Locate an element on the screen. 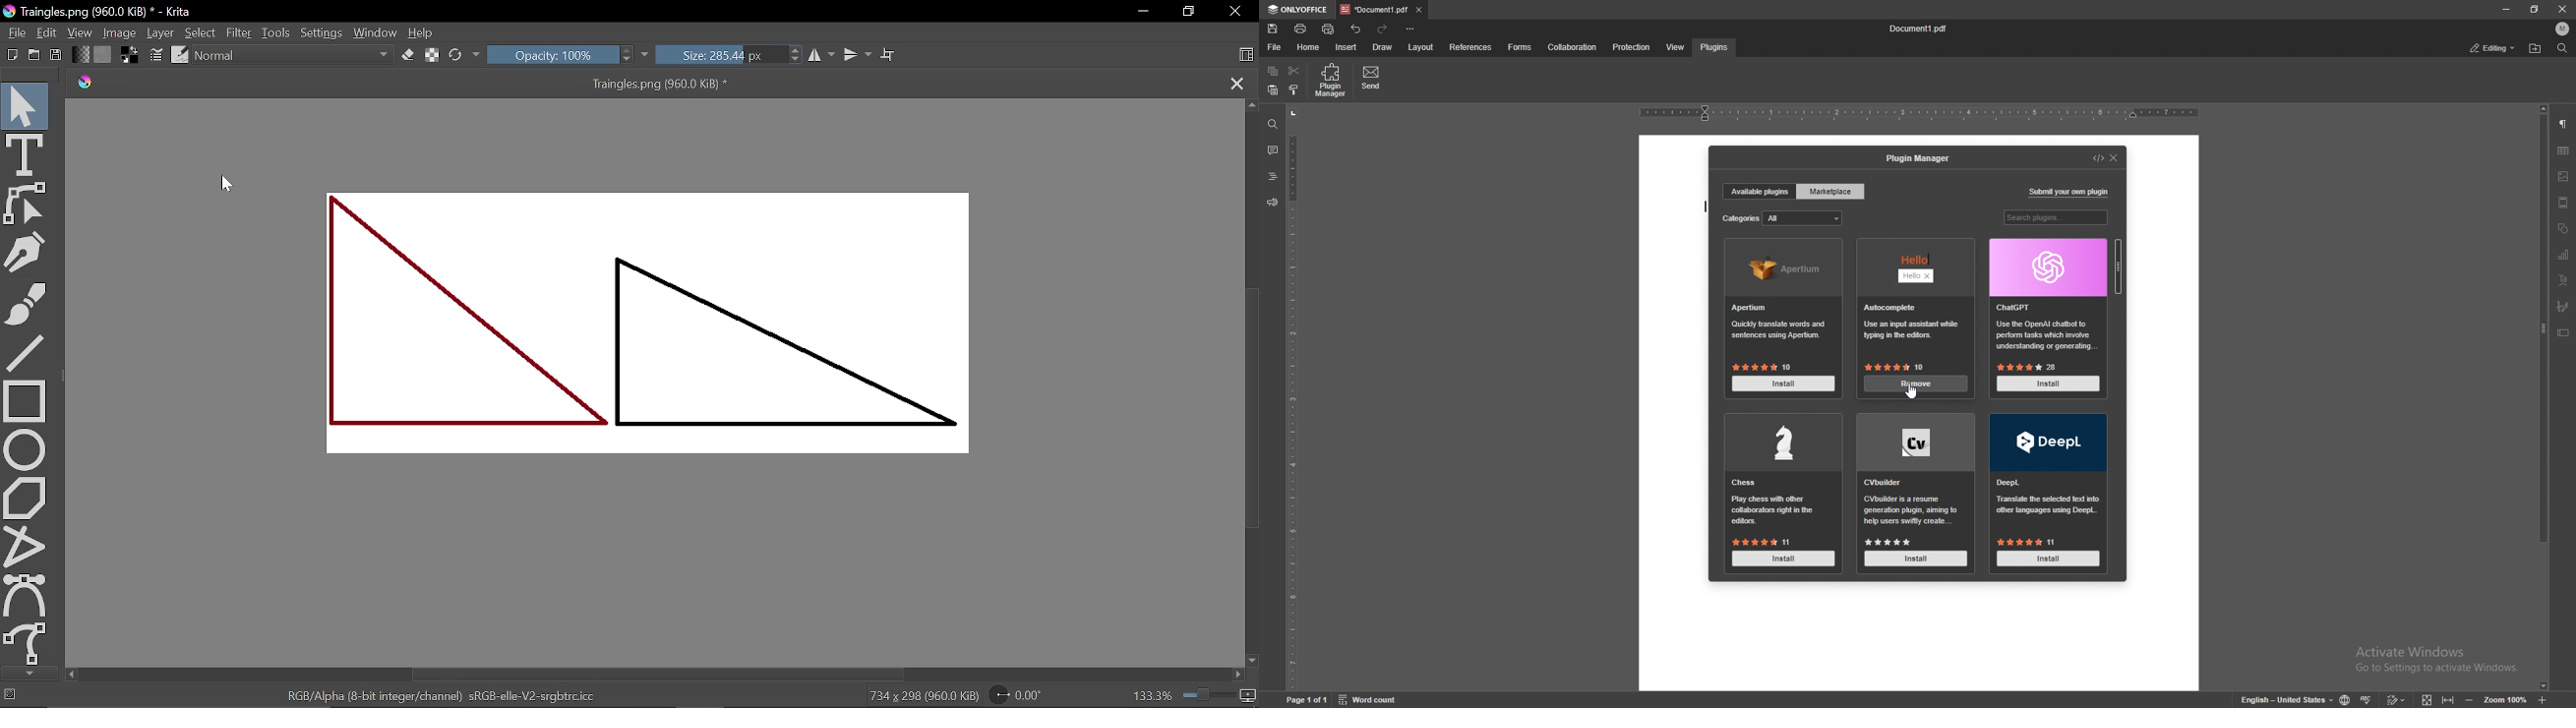 The width and height of the screenshot is (2576, 728). preserve alpha is located at coordinates (430, 56).